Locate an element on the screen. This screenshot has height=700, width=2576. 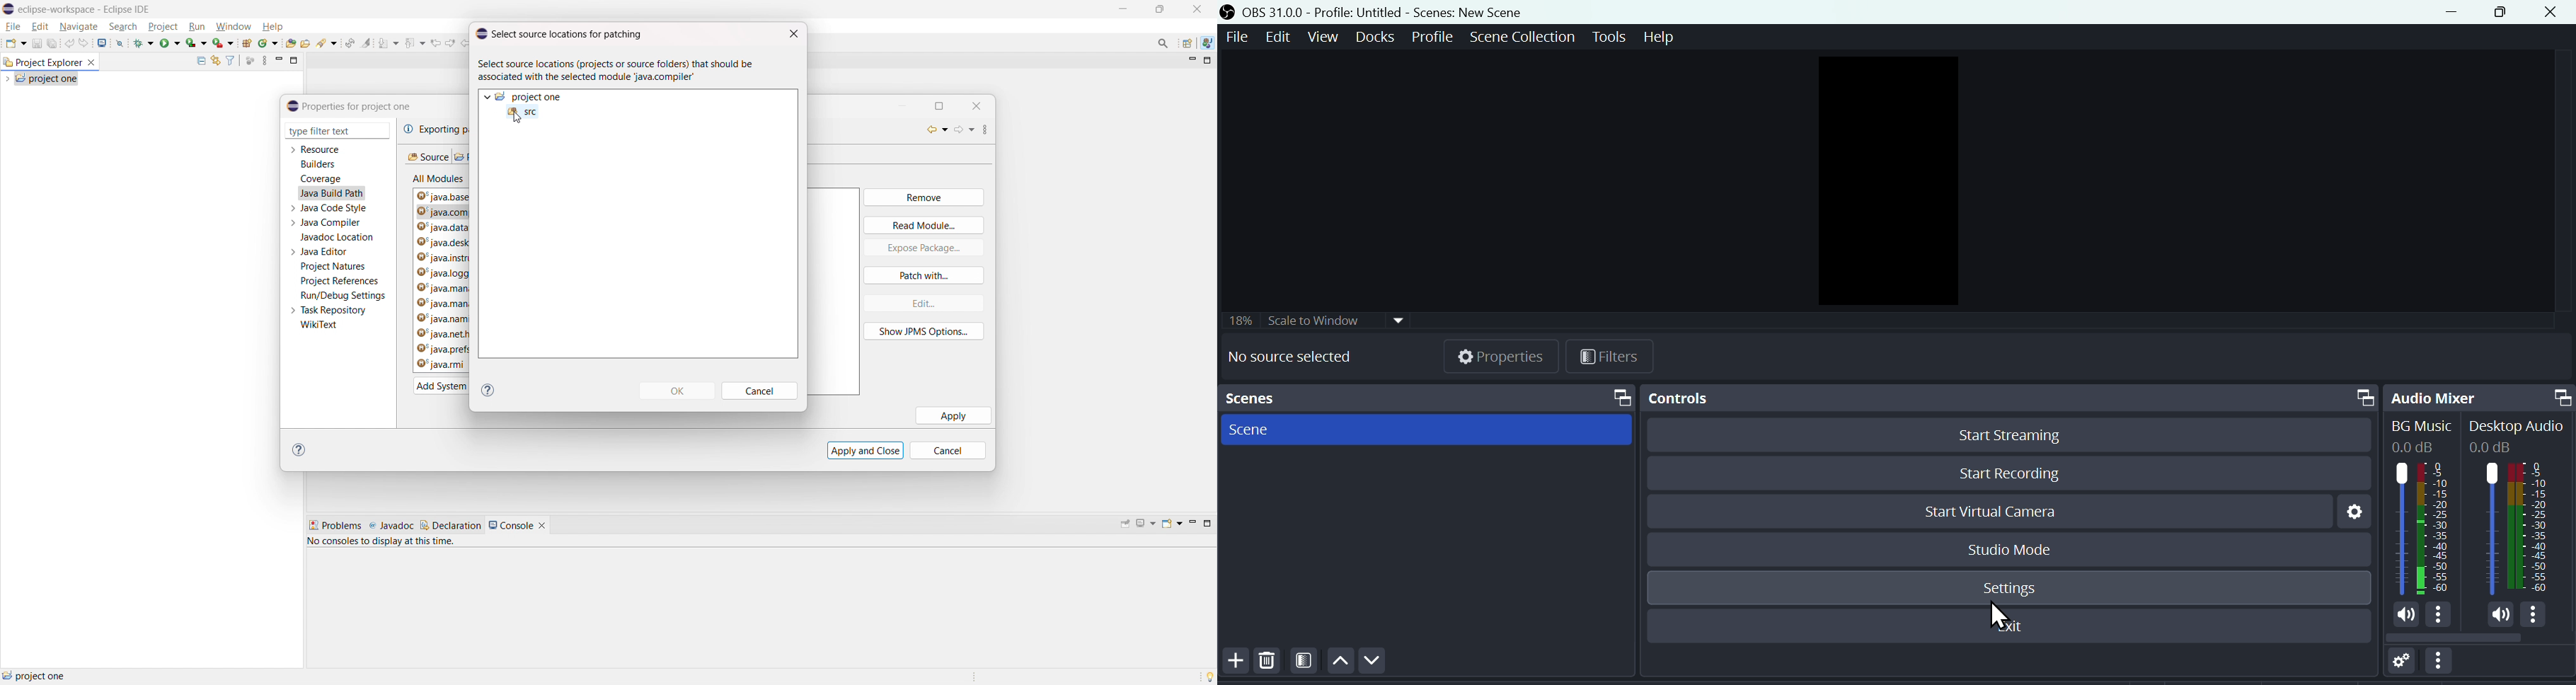
Delete is located at coordinates (1273, 666).